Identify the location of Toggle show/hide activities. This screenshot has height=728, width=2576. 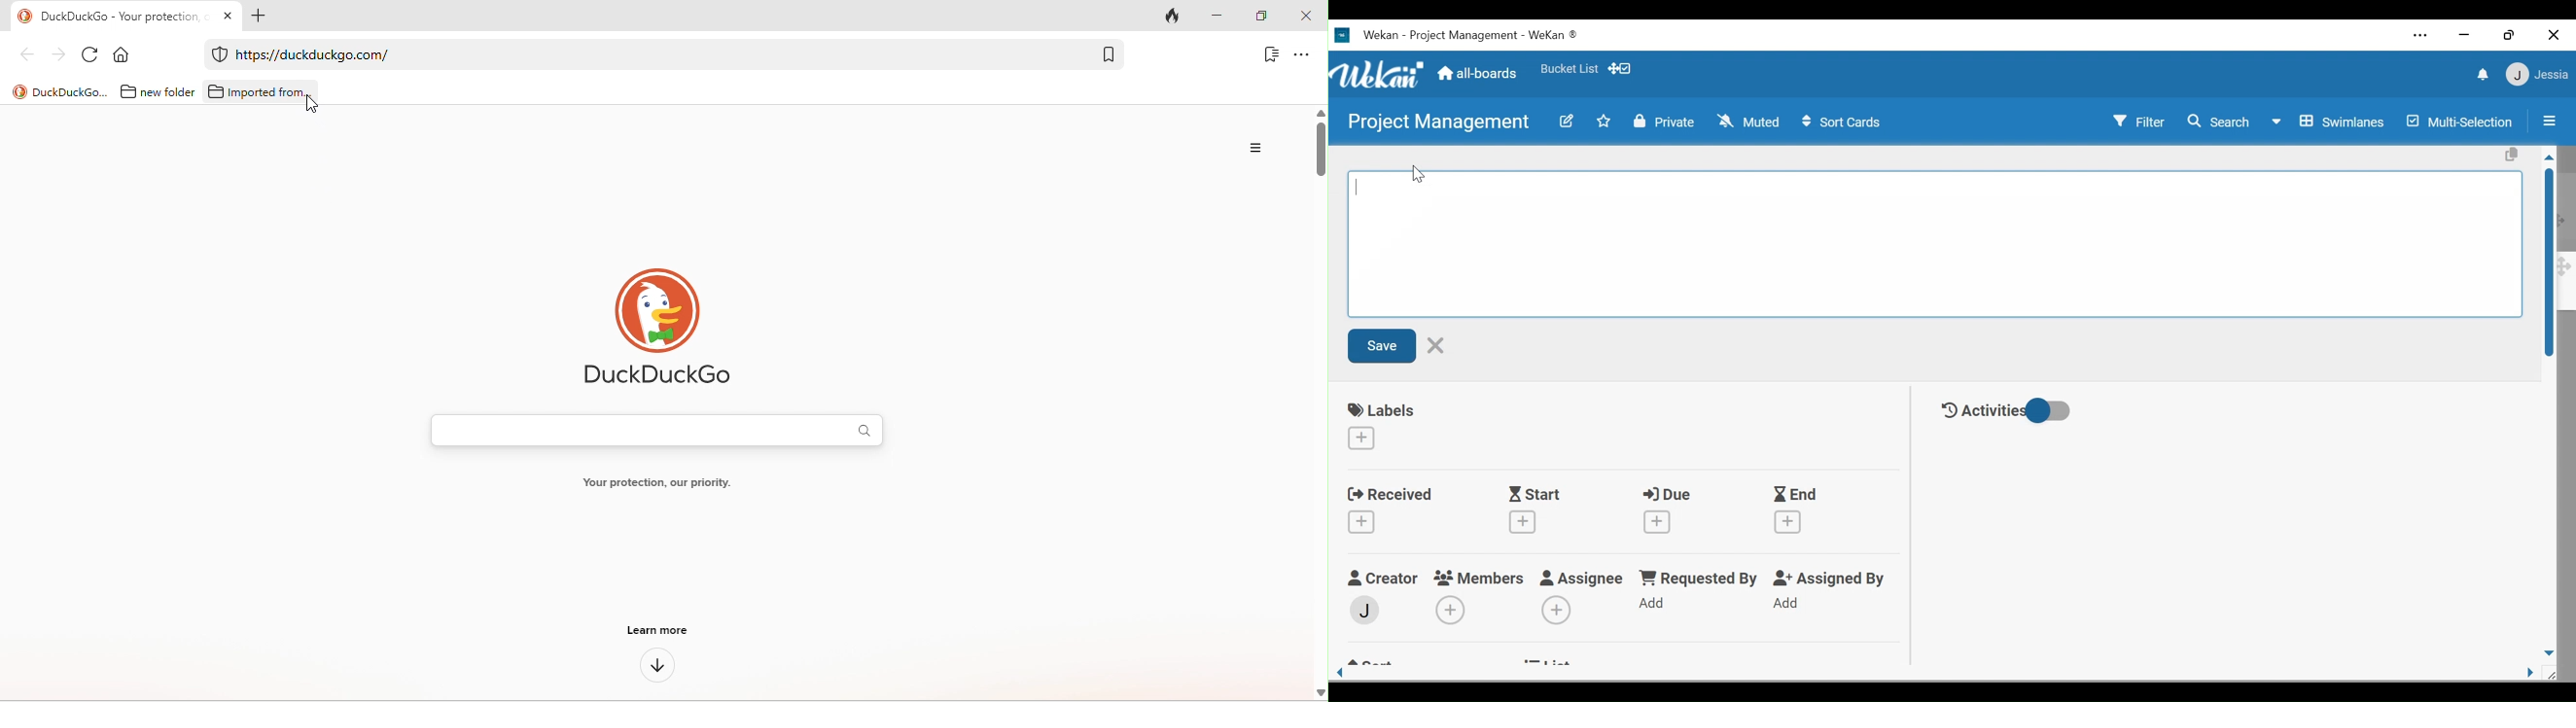
(2051, 412).